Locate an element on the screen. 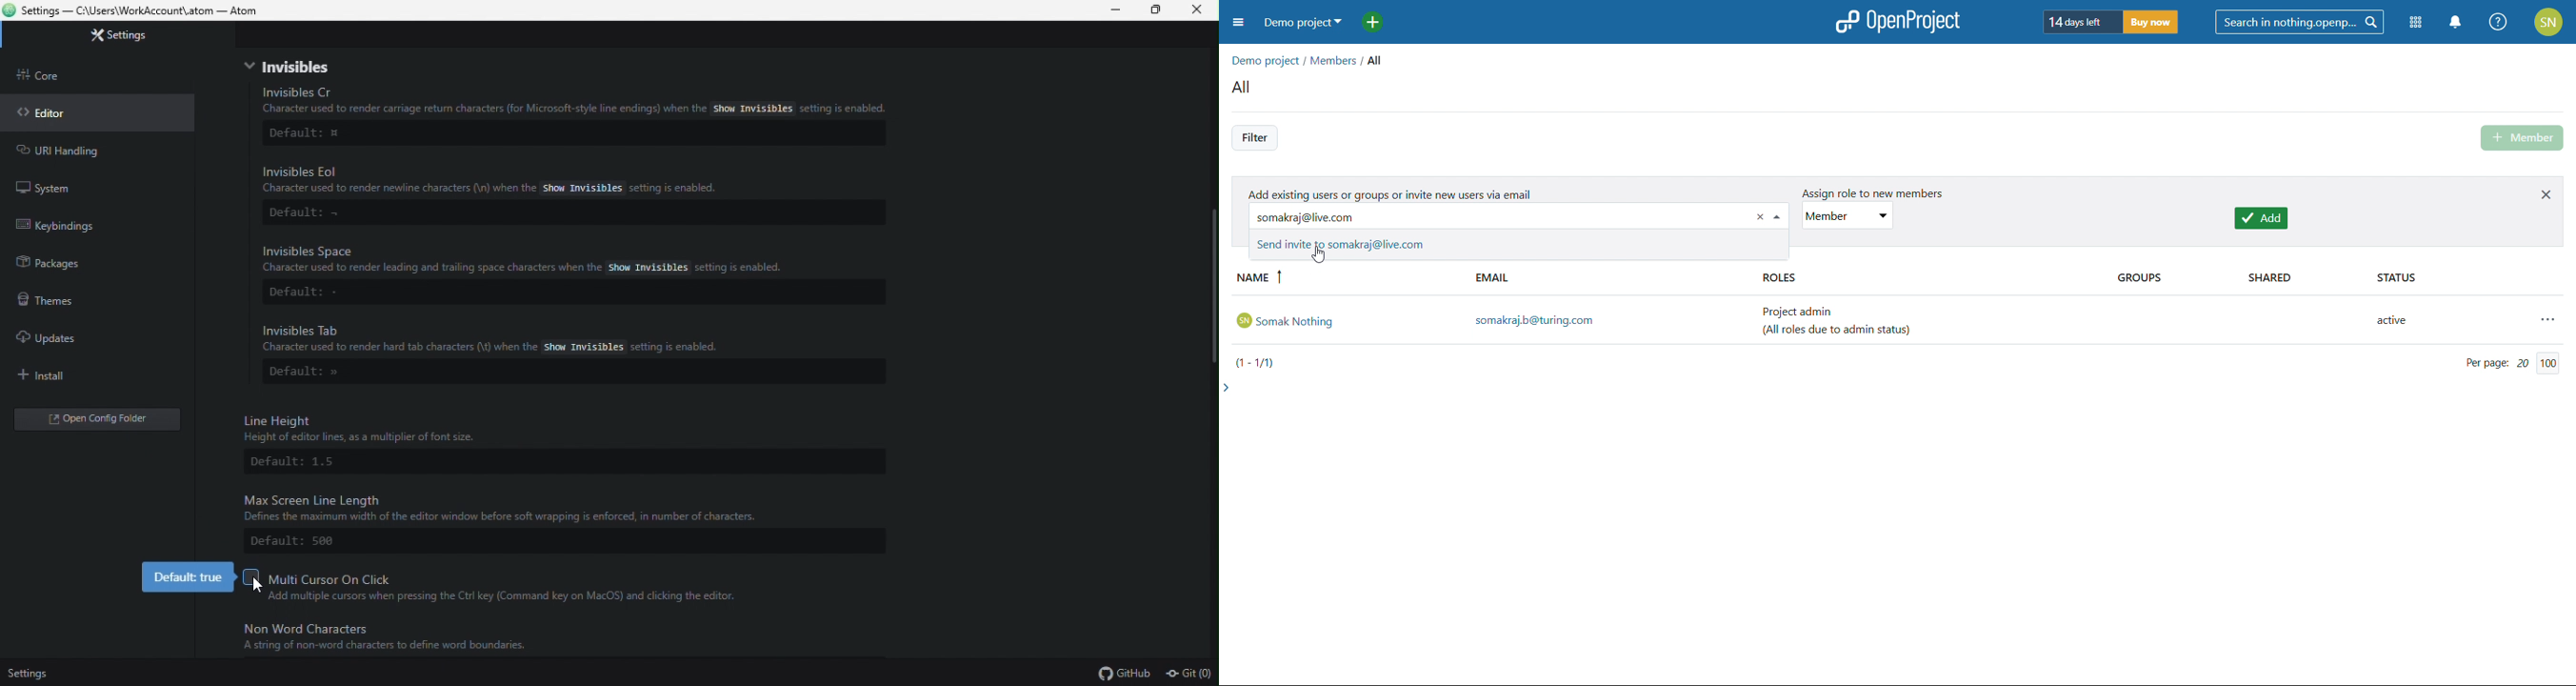 This screenshot has width=2576, height=700. Default: - is located at coordinates (315, 291).